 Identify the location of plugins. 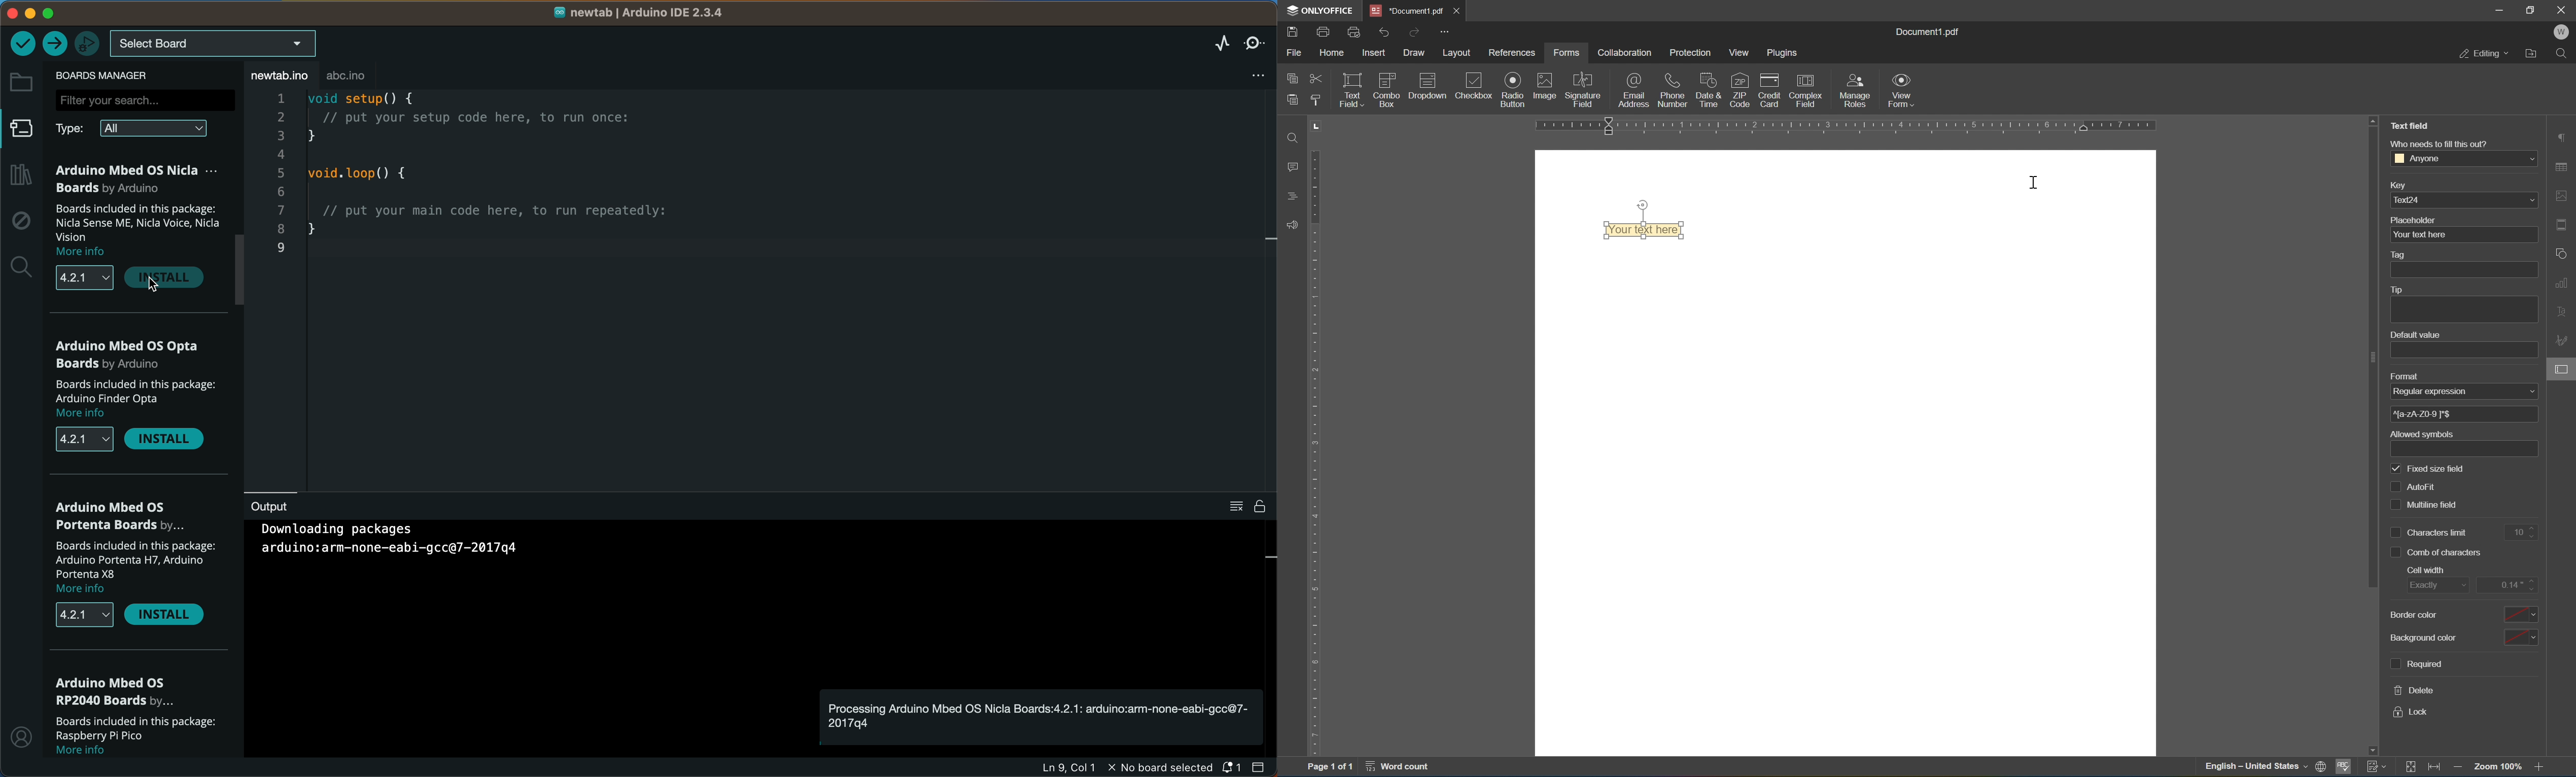
(1784, 53).